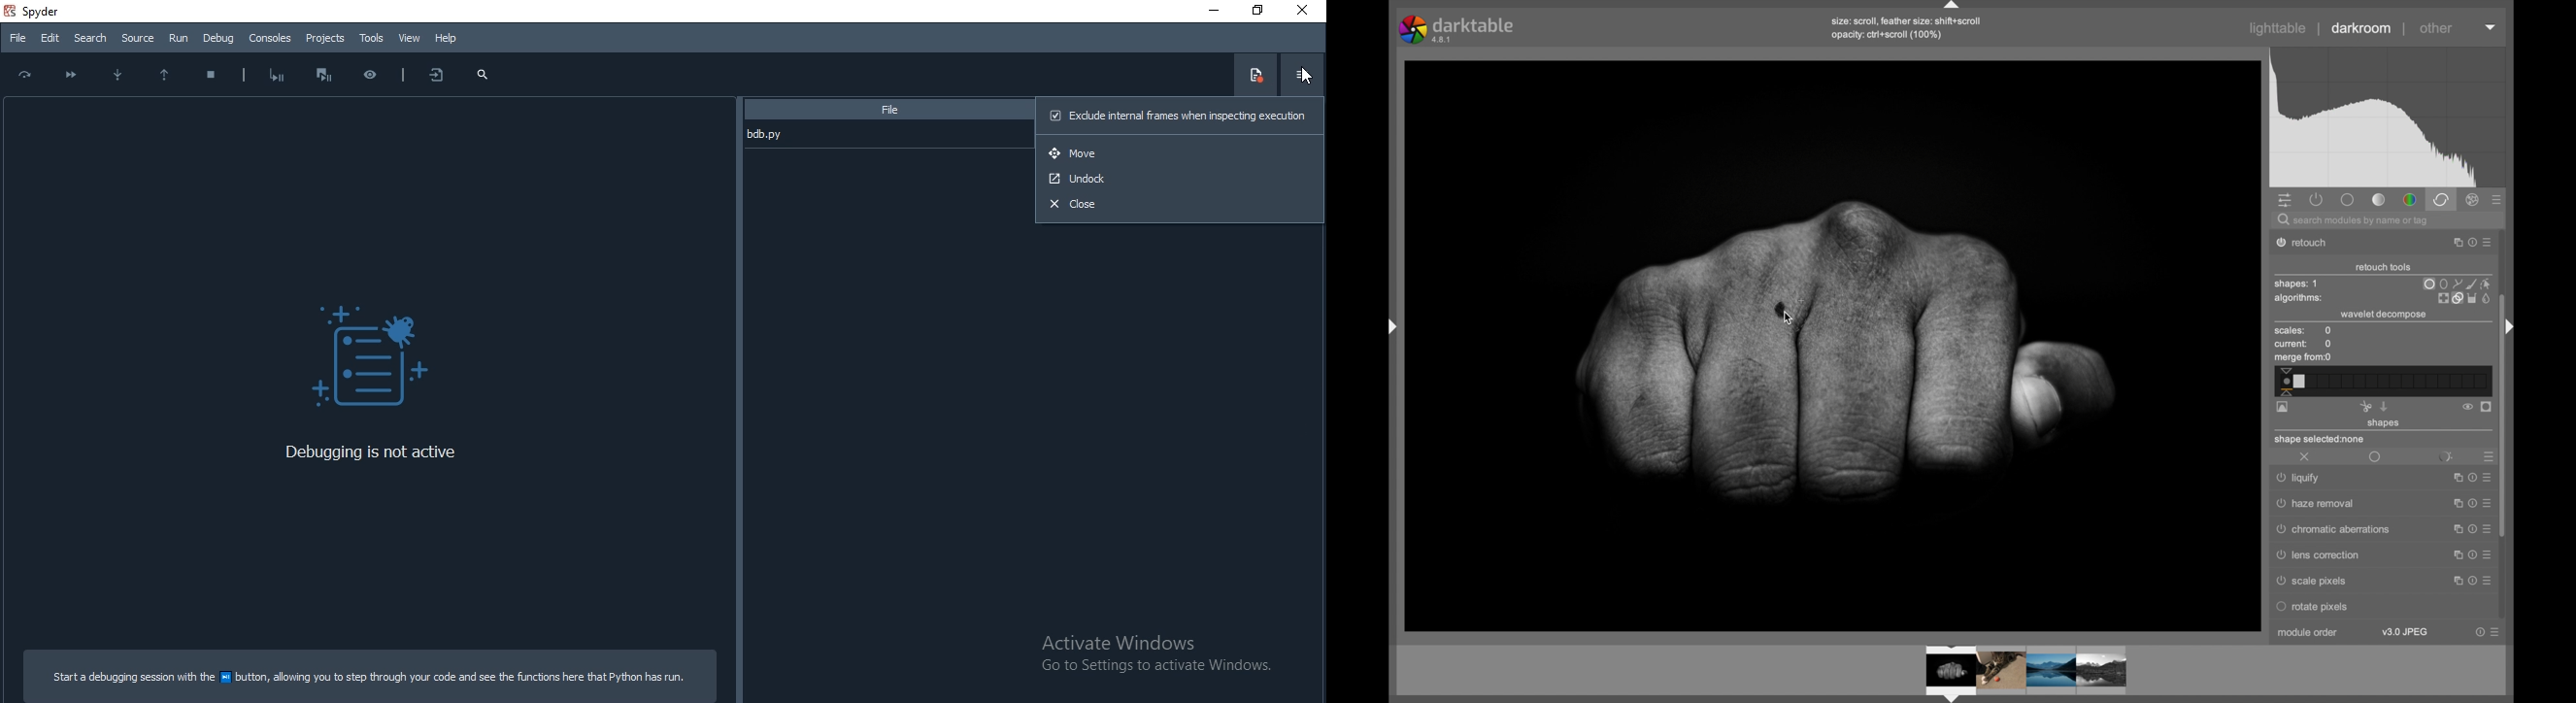 The image size is (2576, 728). Describe the element at coordinates (2488, 243) in the screenshot. I see `more options` at that location.